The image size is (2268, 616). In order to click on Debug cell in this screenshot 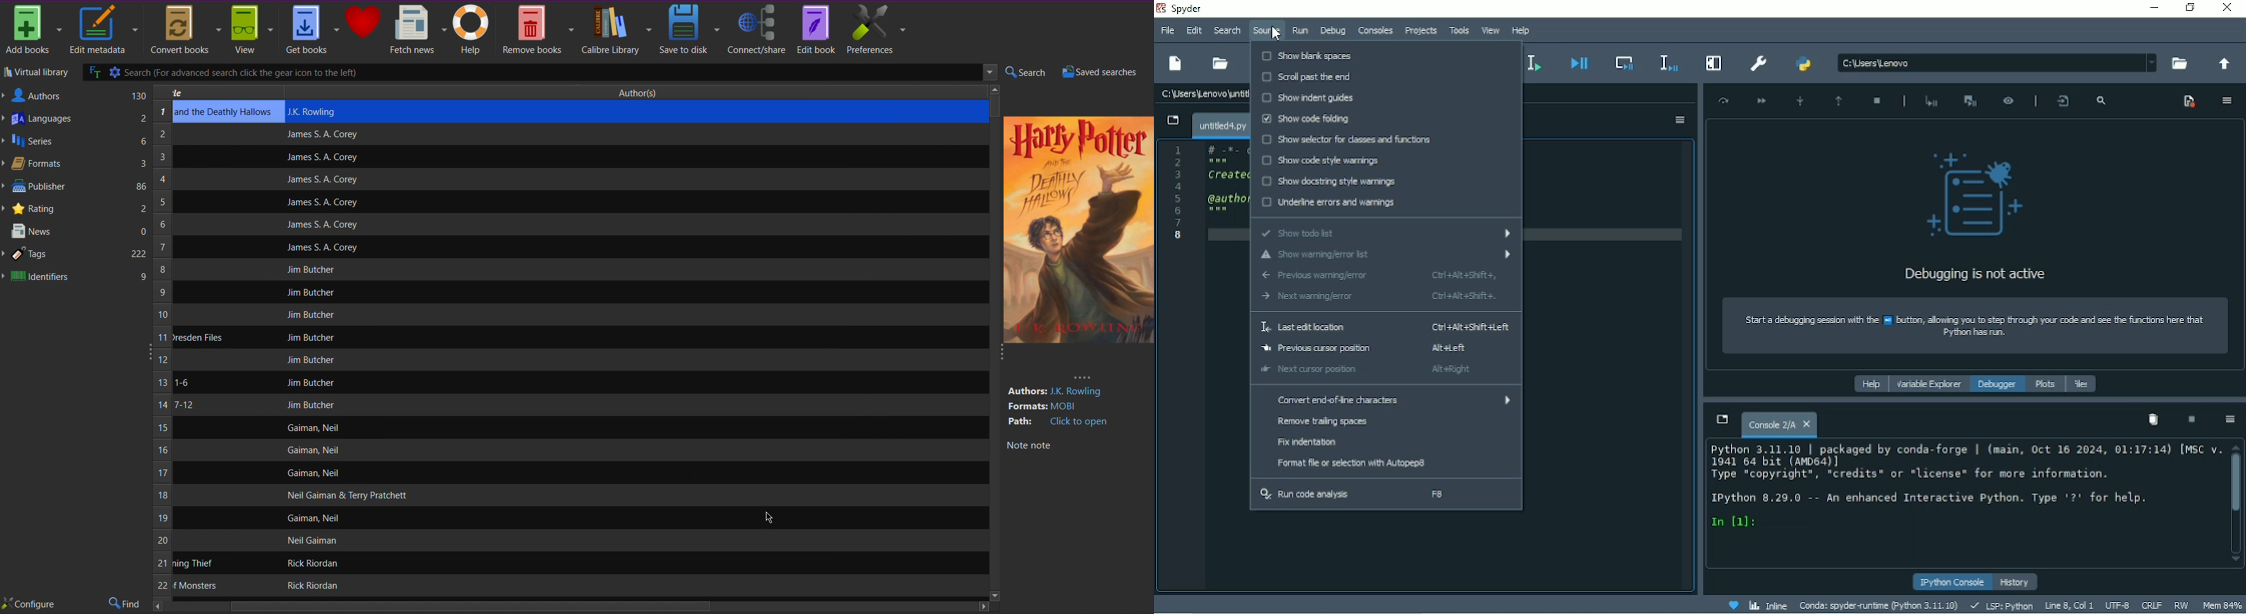, I will do `click(1626, 62)`.